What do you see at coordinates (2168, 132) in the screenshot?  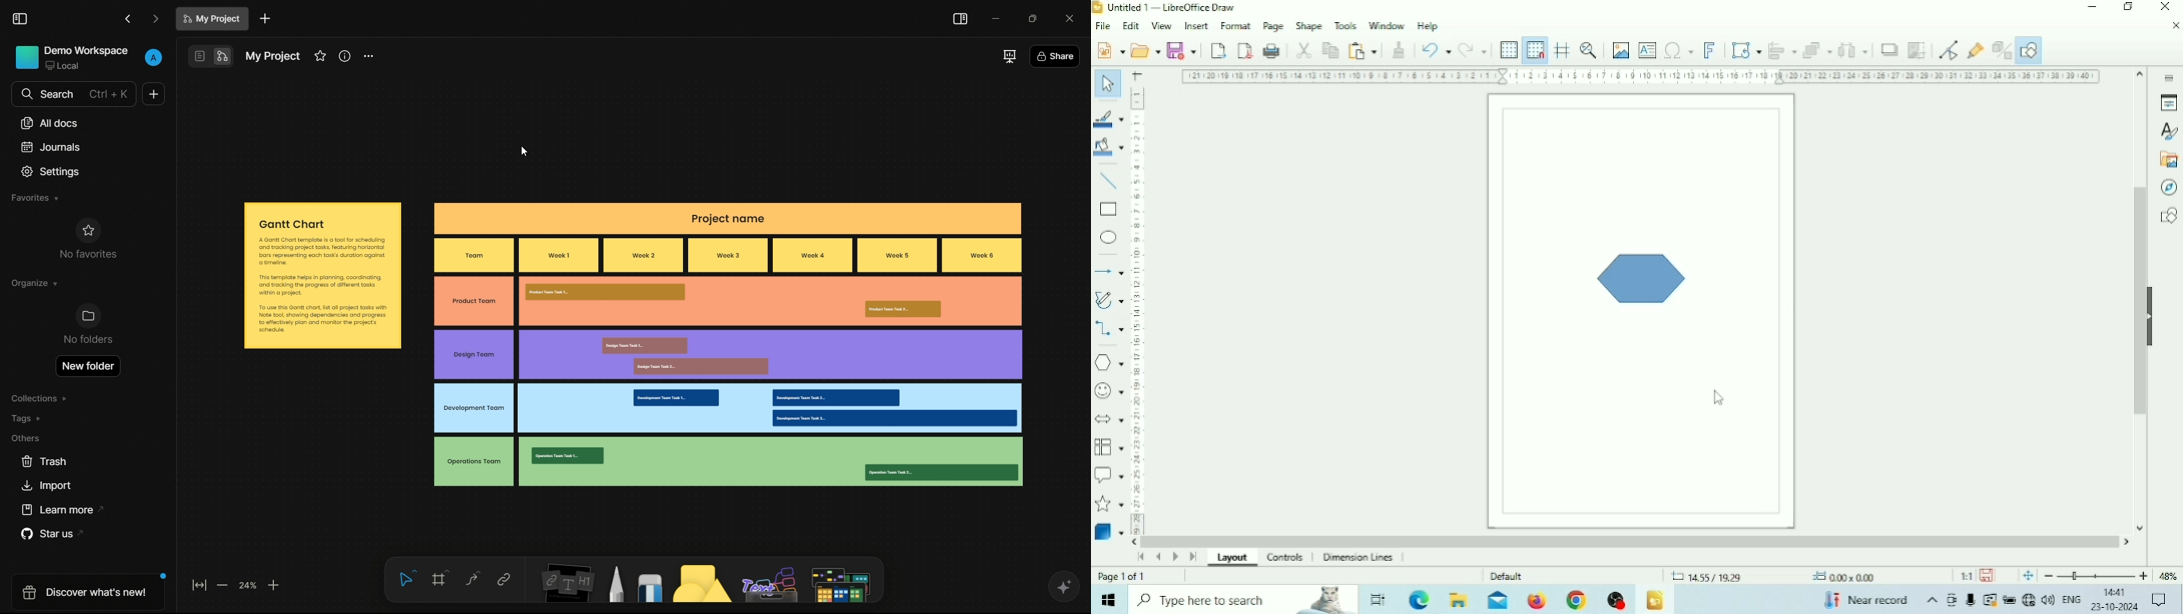 I see `Styles` at bounding box center [2168, 132].